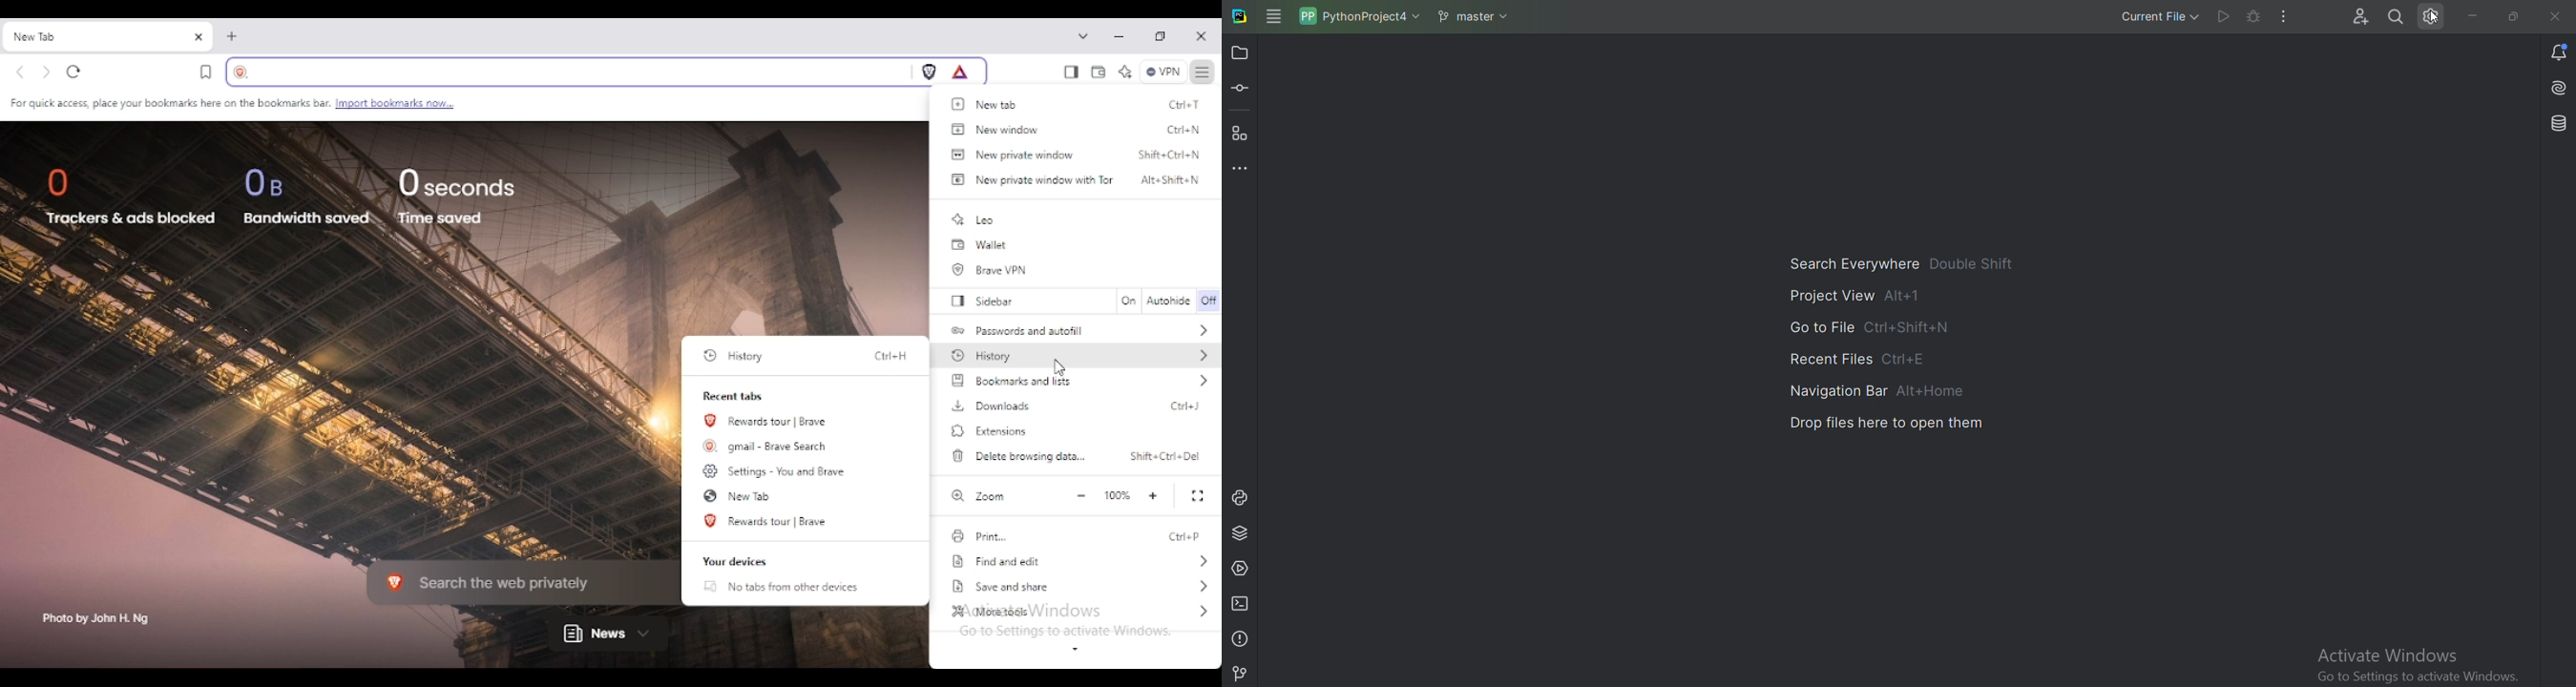  I want to click on shortcut for new window with Tor, so click(1170, 179).